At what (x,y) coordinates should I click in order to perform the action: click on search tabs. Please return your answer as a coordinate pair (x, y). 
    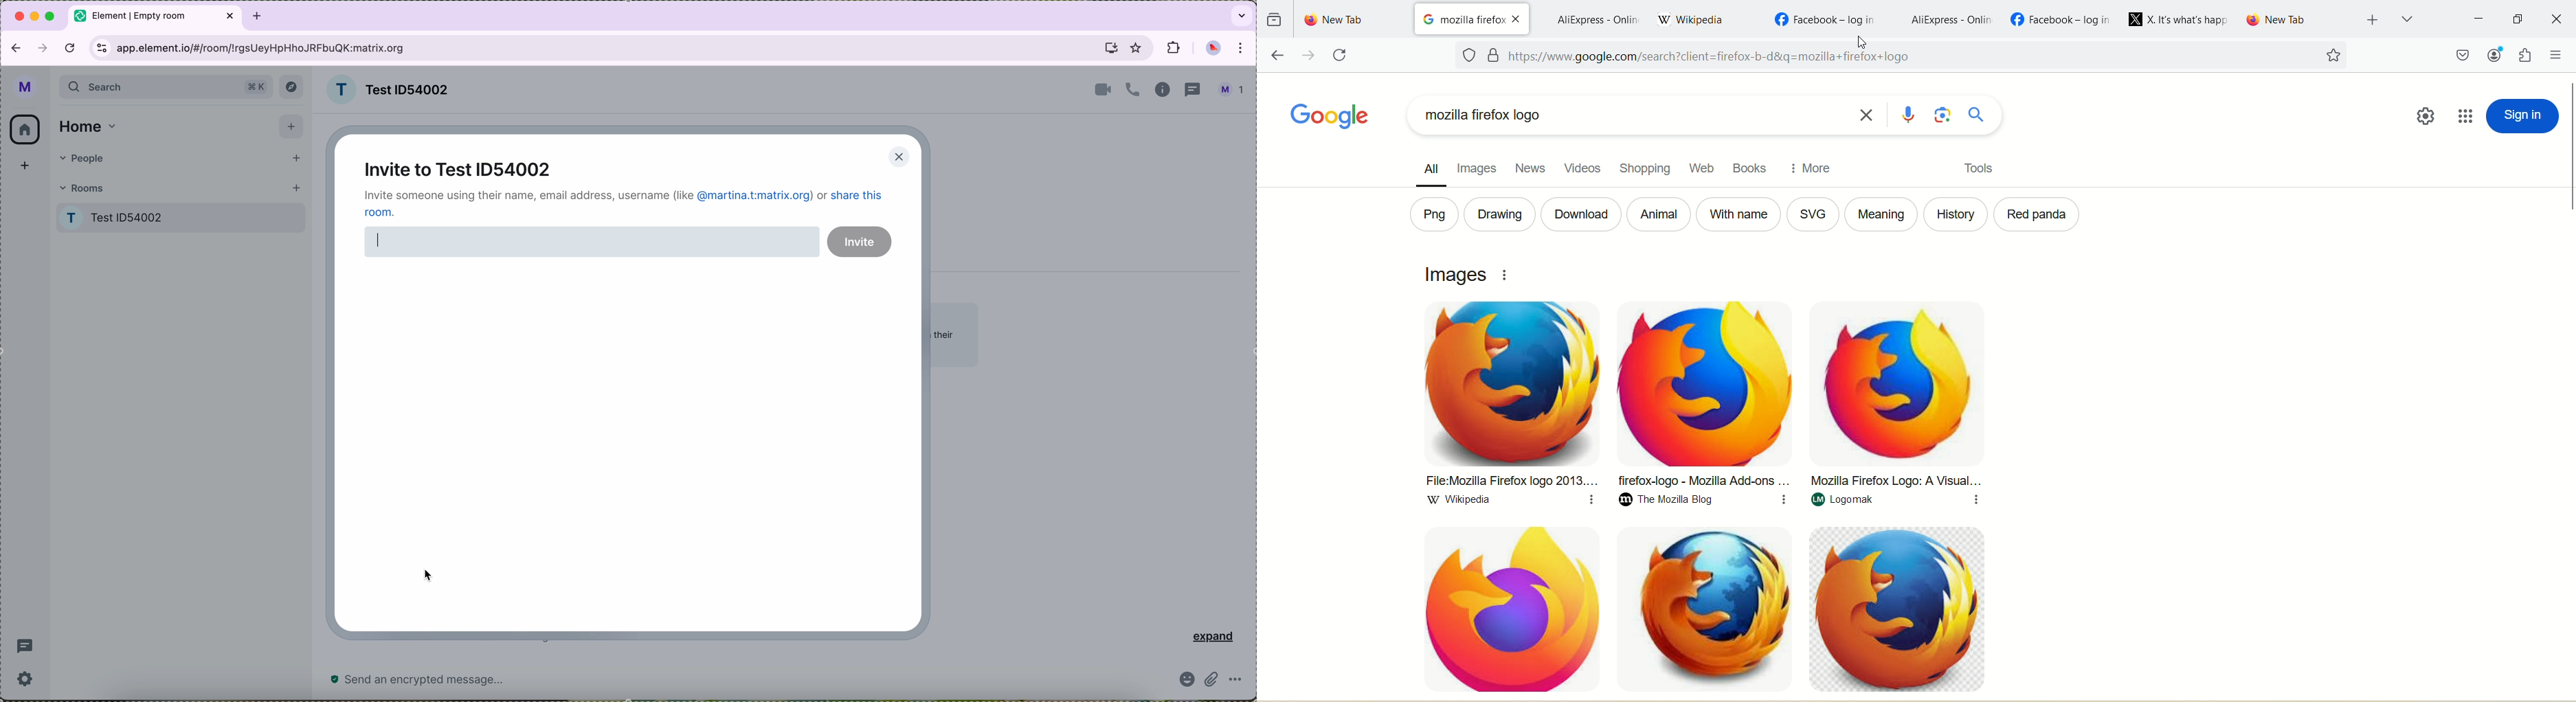
    Looking at the image, I should click on (1239, 15).